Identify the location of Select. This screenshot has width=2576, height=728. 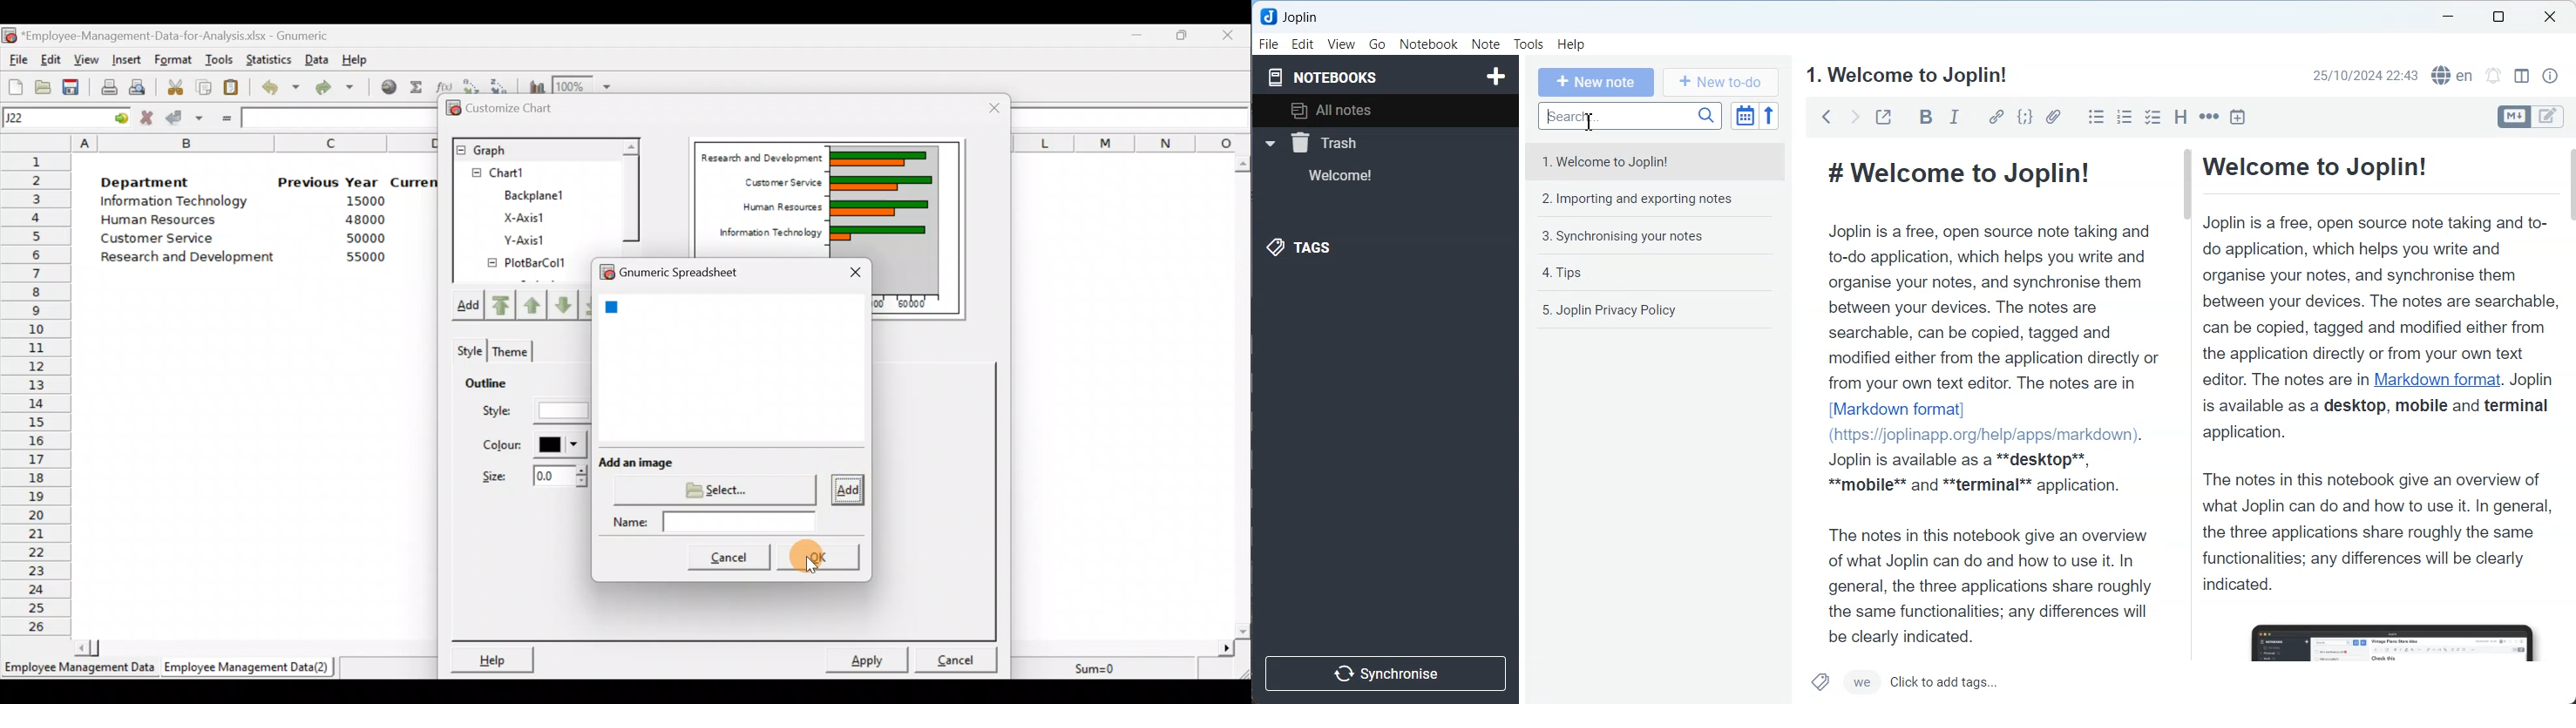
(720, 489).